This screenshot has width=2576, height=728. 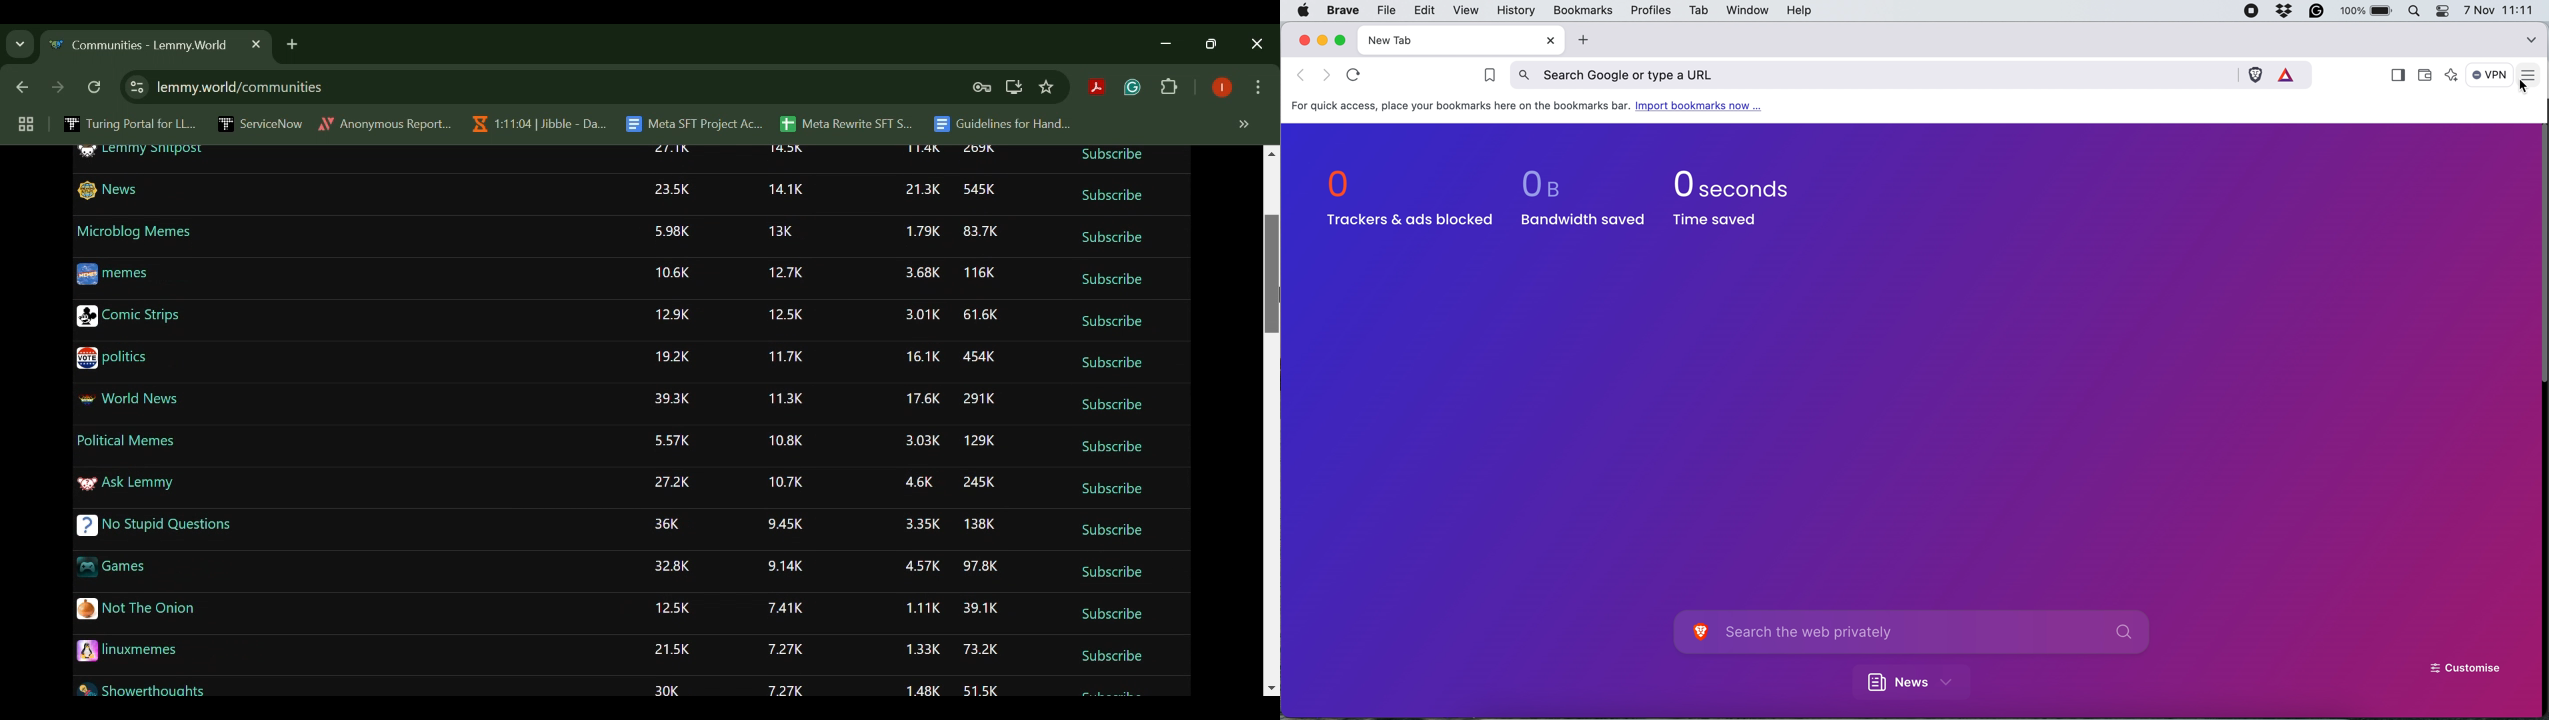 What do you see at coordinates (1096, 88) in the screenshot?
I see `Acrobat Extension` at bounding box center [1096, 88].